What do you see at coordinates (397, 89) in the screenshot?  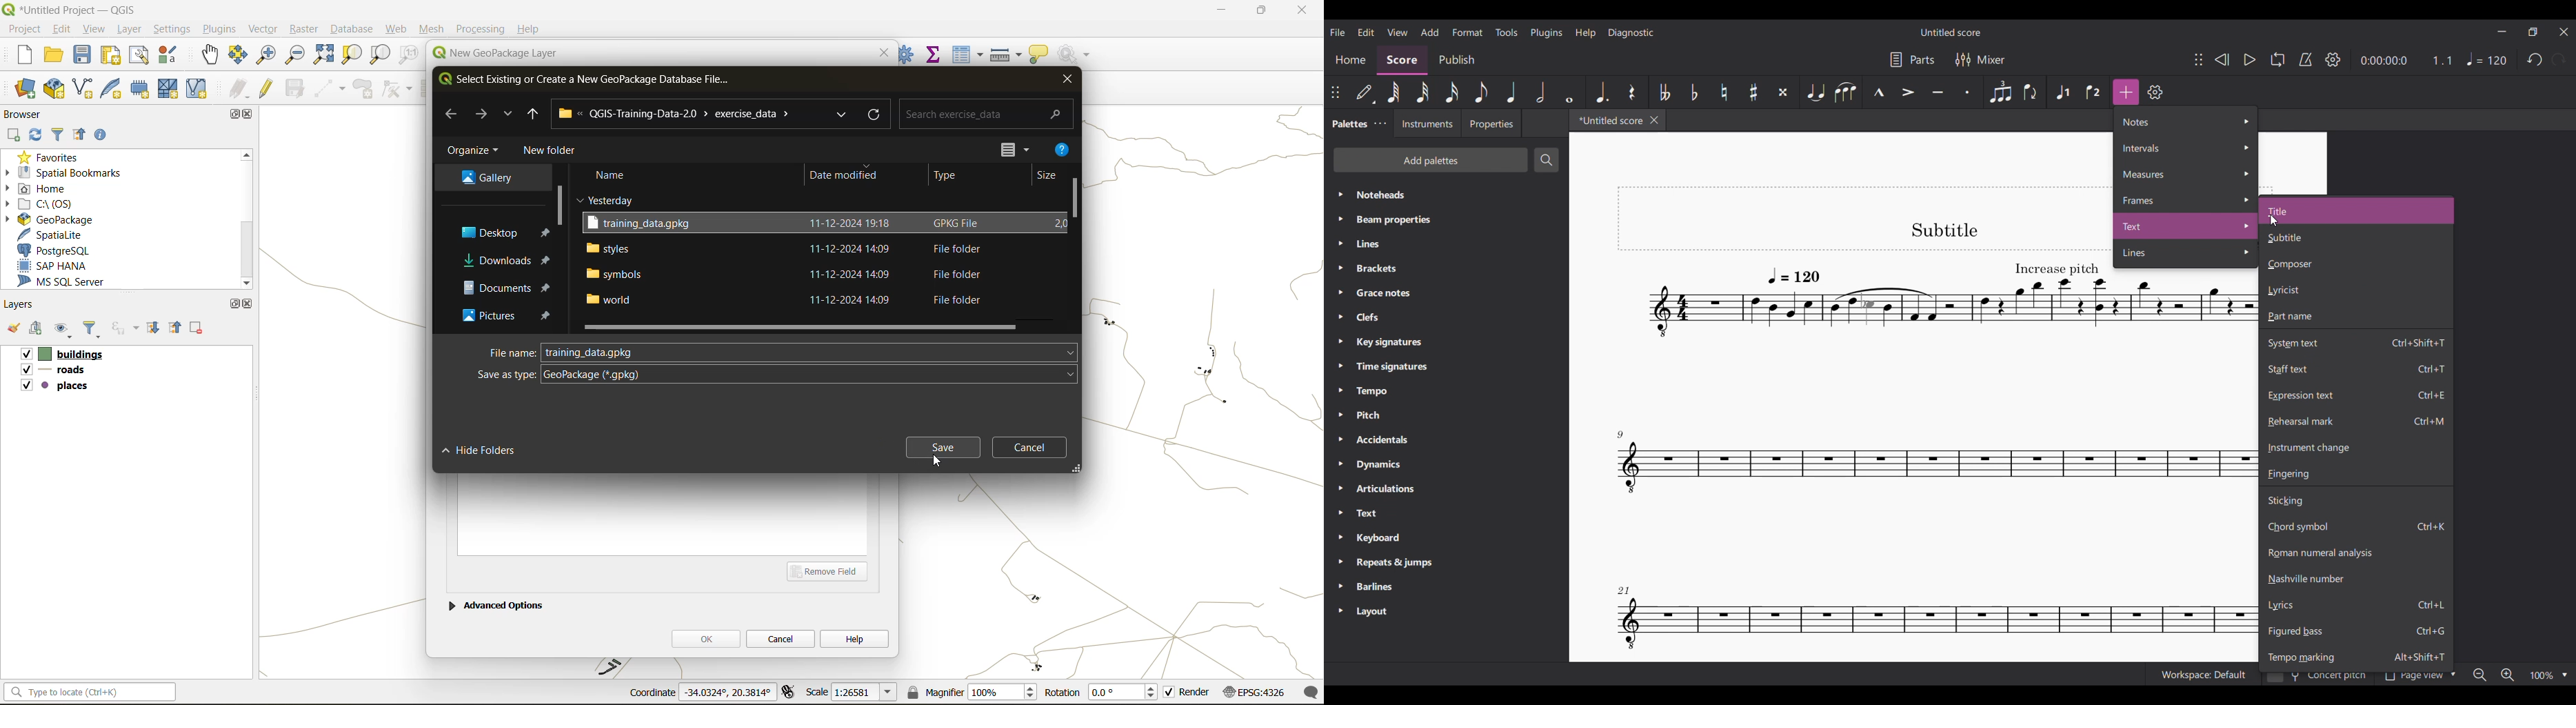 I see `vertex tools` at bounding box center [397, 89].